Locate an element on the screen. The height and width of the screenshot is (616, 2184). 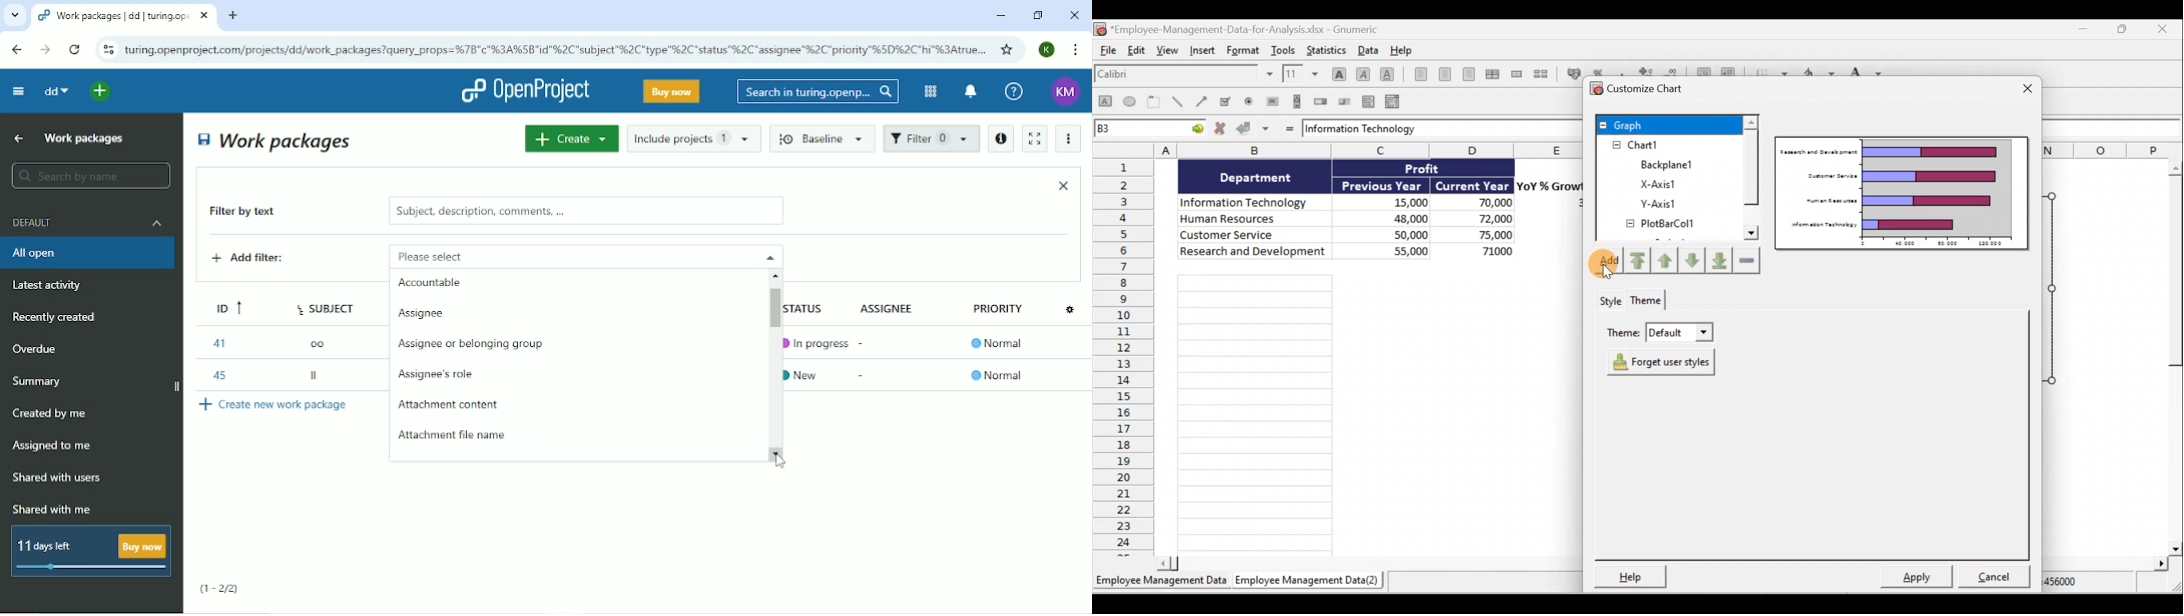
Filter 0 is located at coordinates (931, 140).